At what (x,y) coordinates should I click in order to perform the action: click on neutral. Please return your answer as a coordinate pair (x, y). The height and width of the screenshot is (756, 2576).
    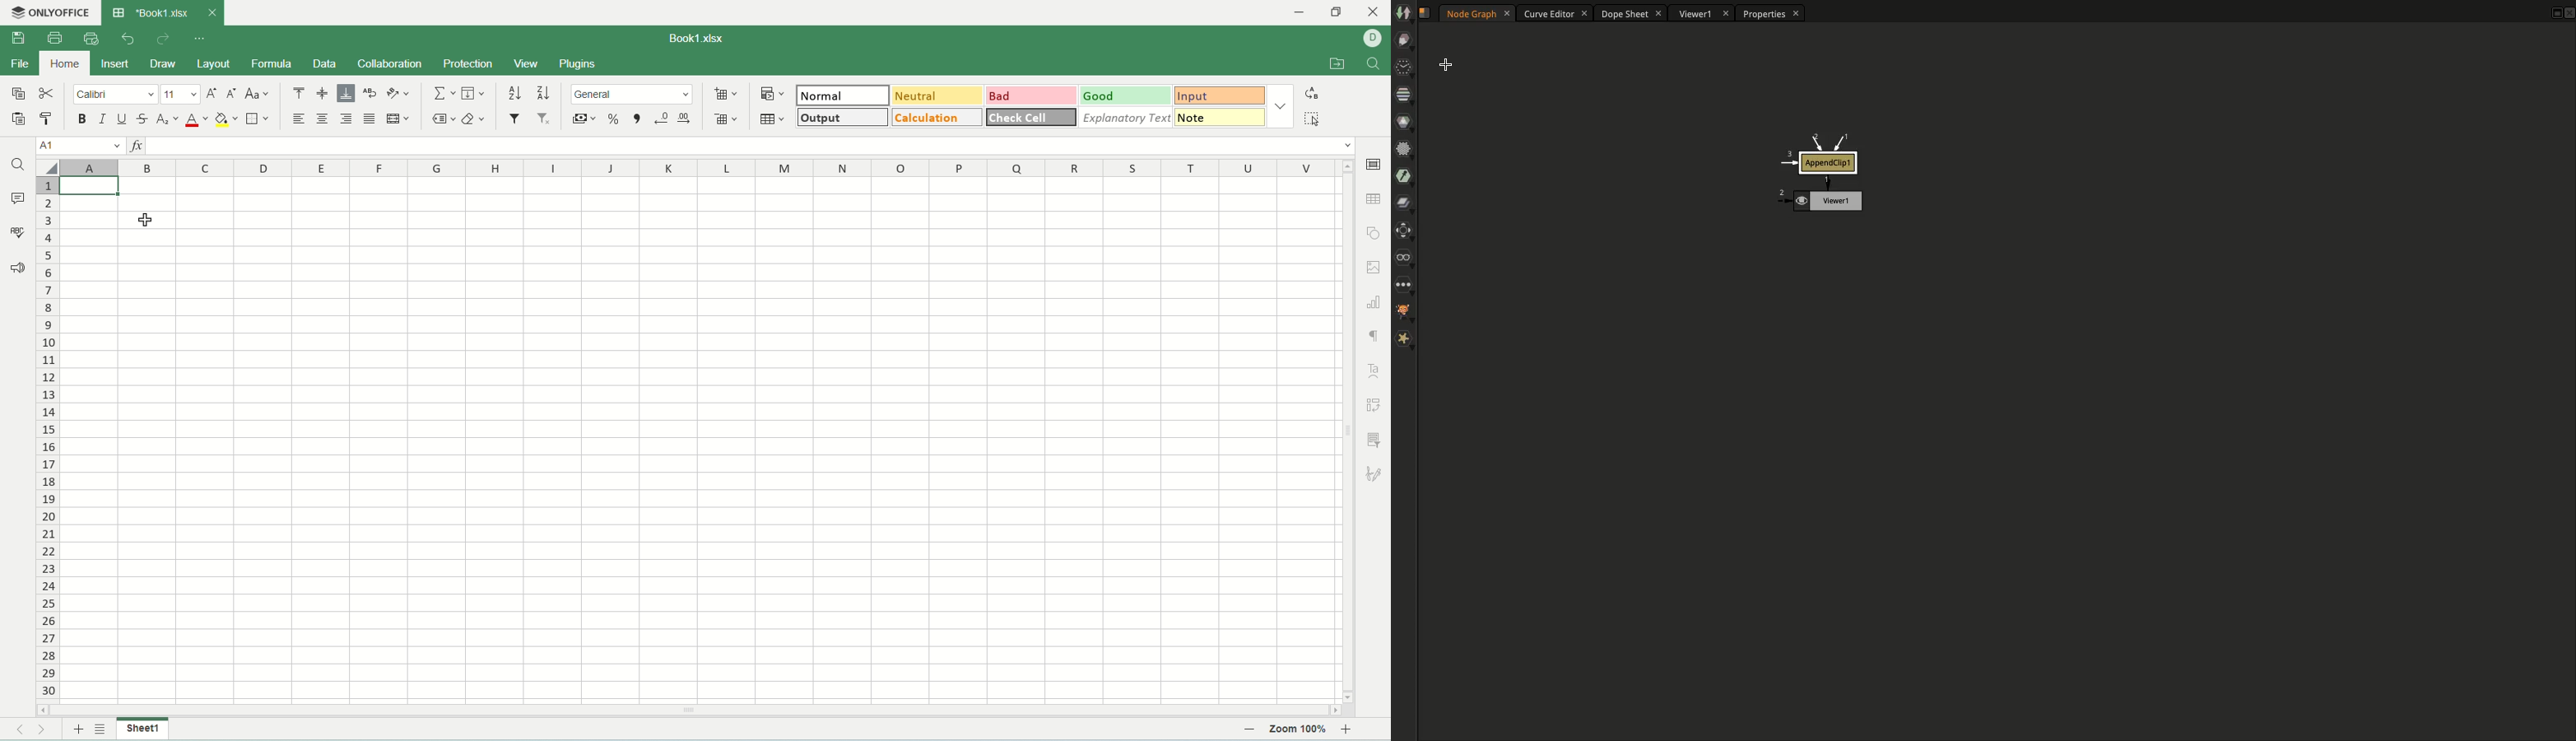
    Looking at the image, I should click on (941, 96).